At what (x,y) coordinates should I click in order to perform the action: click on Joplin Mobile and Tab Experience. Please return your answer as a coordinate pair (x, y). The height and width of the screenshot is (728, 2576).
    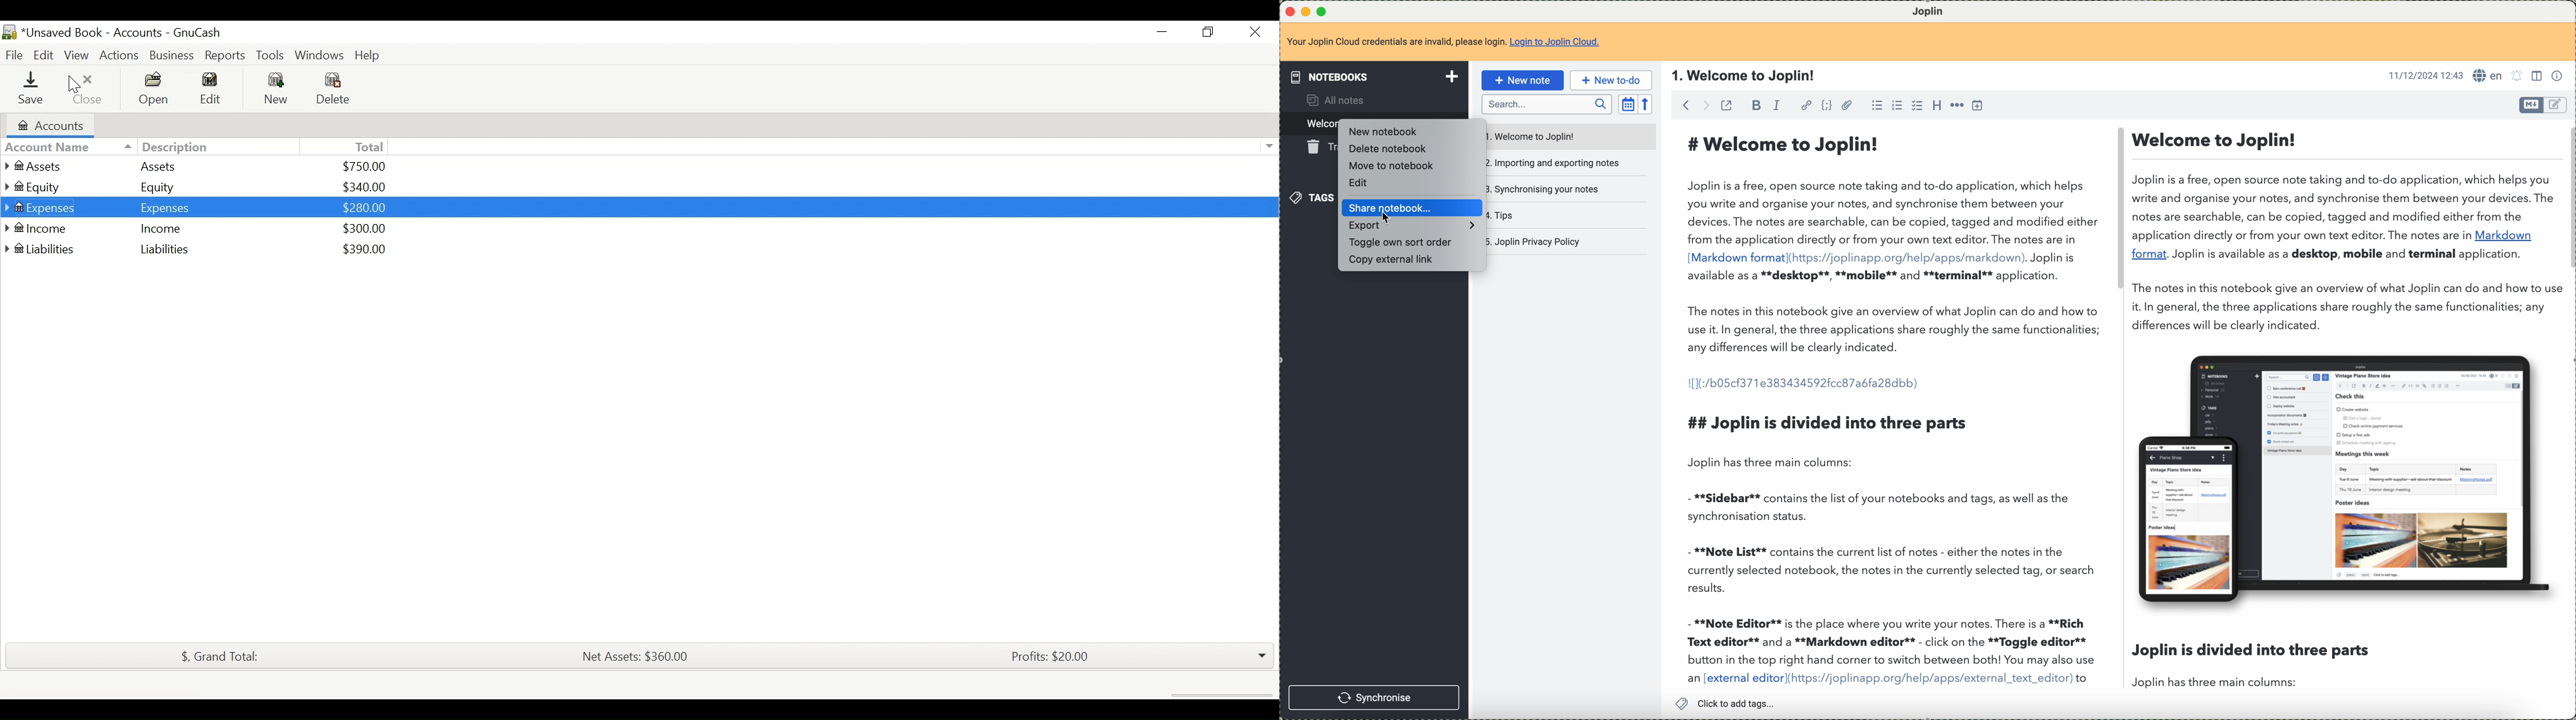
    Looking at the image, I should click on (2346, 477).